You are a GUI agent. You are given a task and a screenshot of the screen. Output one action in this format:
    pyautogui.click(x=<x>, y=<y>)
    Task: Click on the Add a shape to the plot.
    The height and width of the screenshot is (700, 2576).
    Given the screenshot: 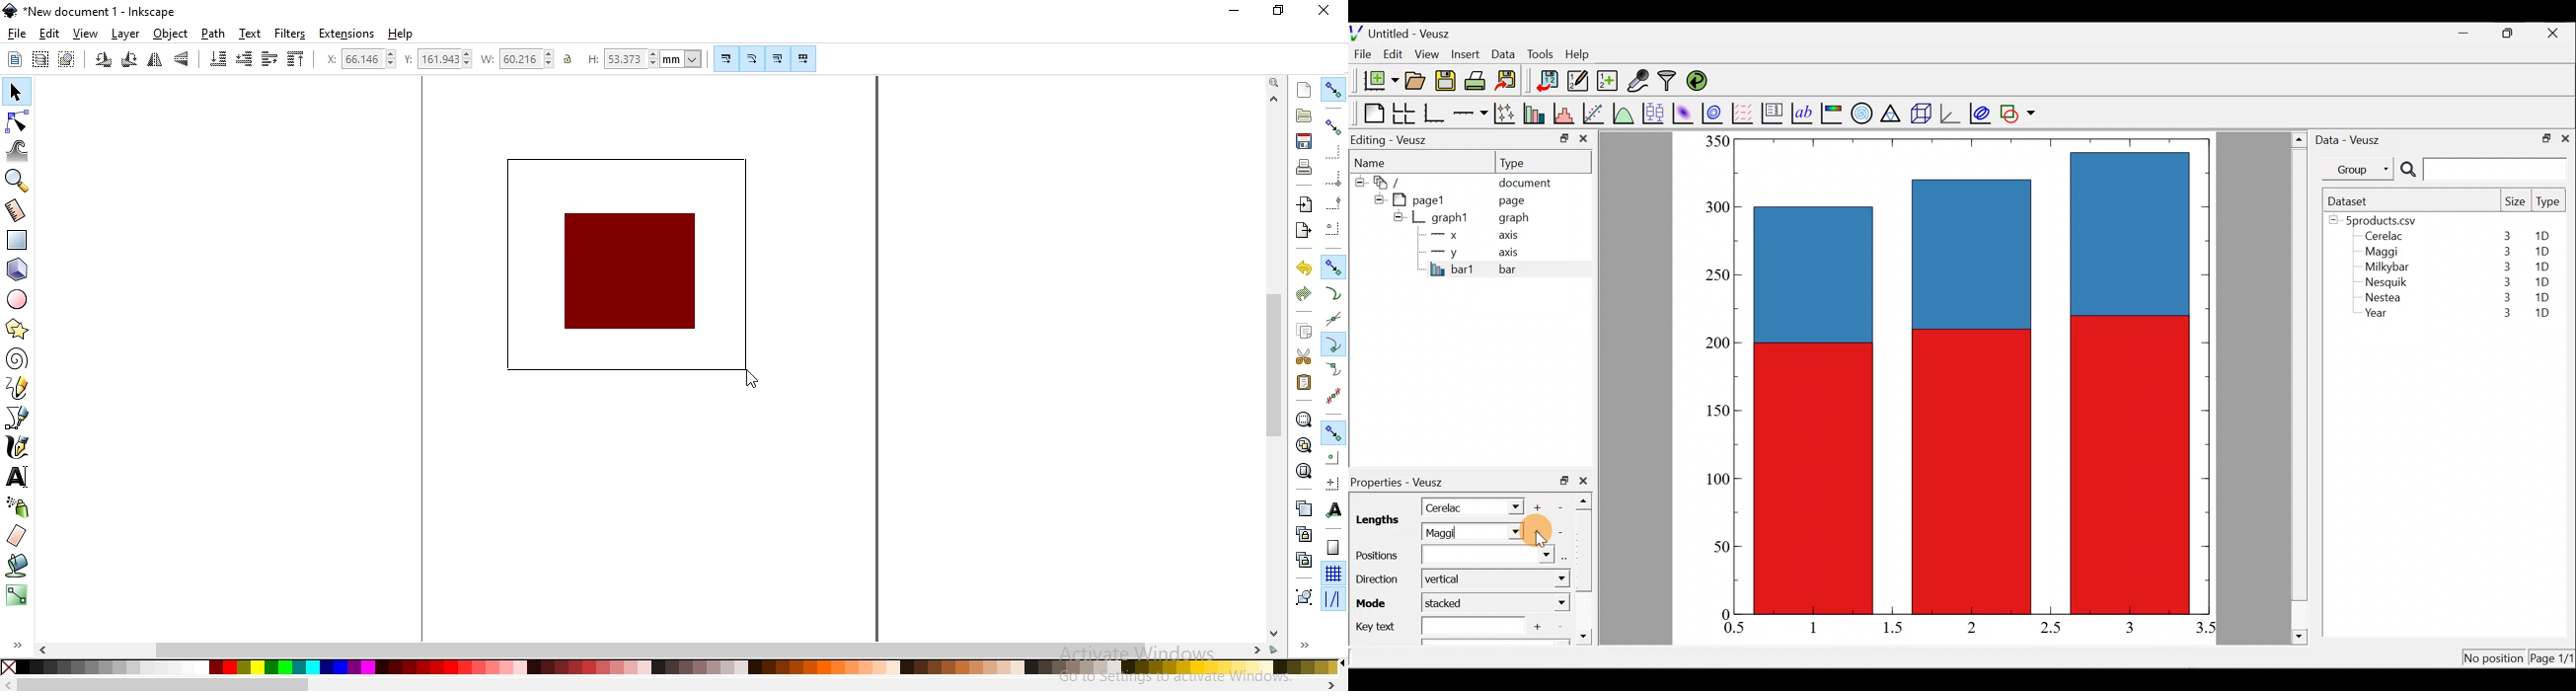 What is the action you would take?
    pyautogui.click(x=2019, y=111)
    